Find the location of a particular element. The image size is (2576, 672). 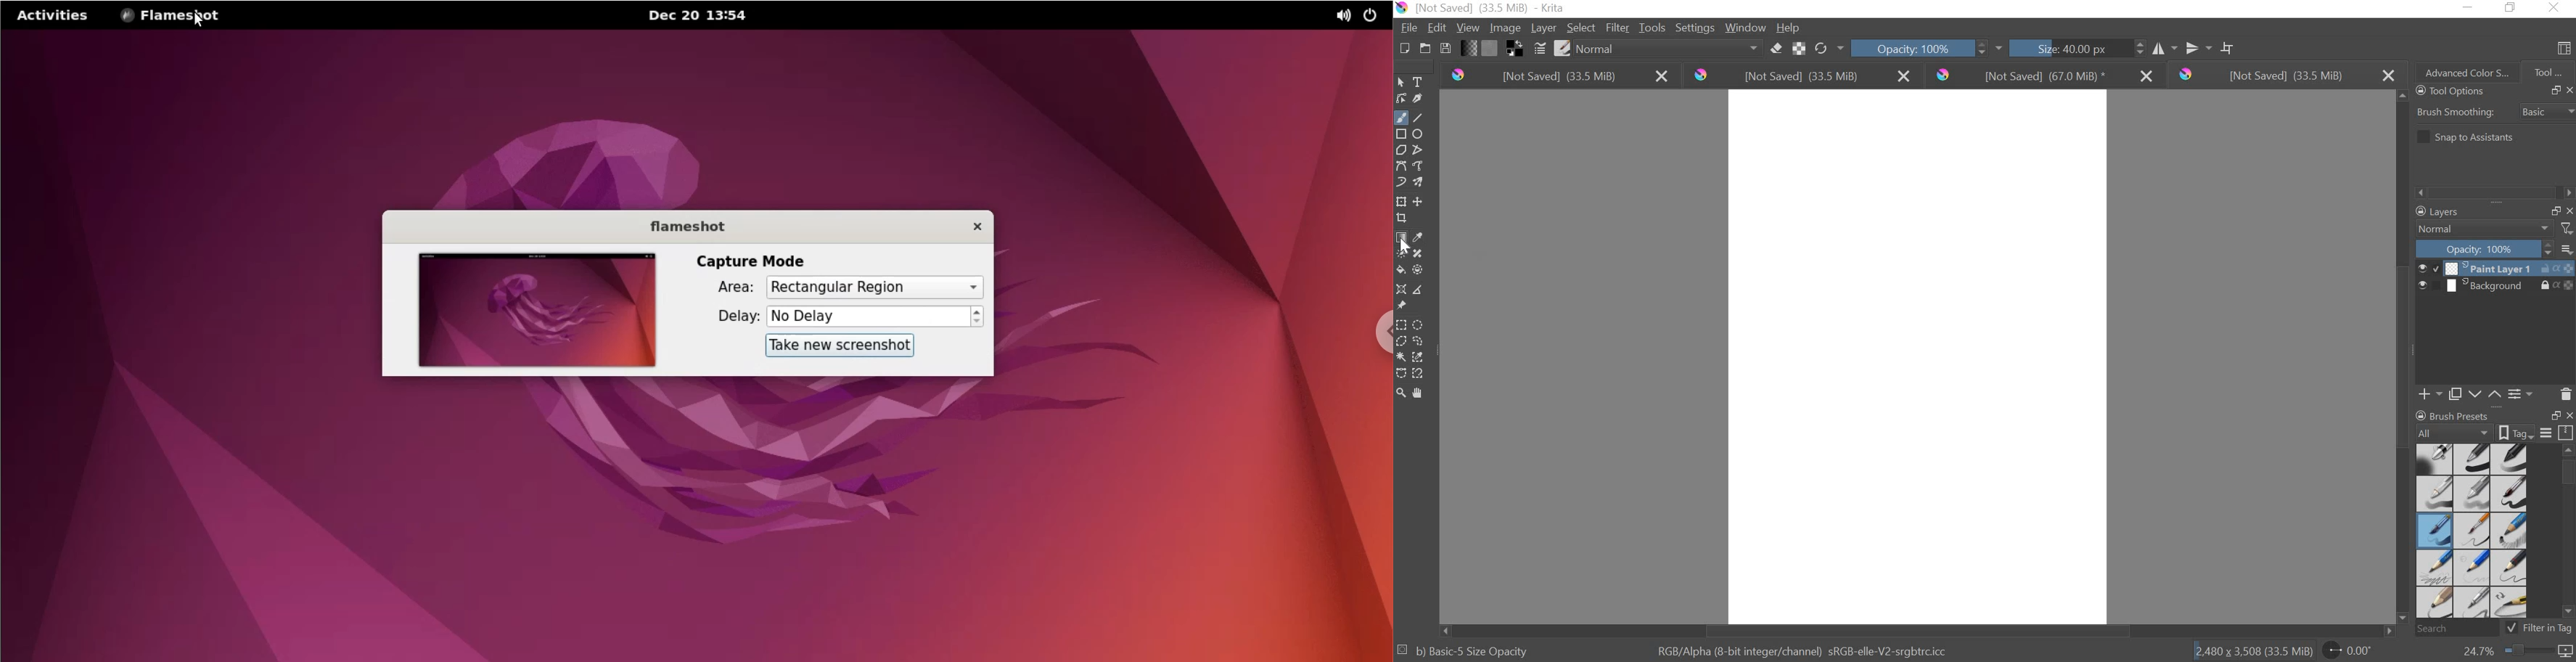

NORMAL is located at coordinates (2485, 229).